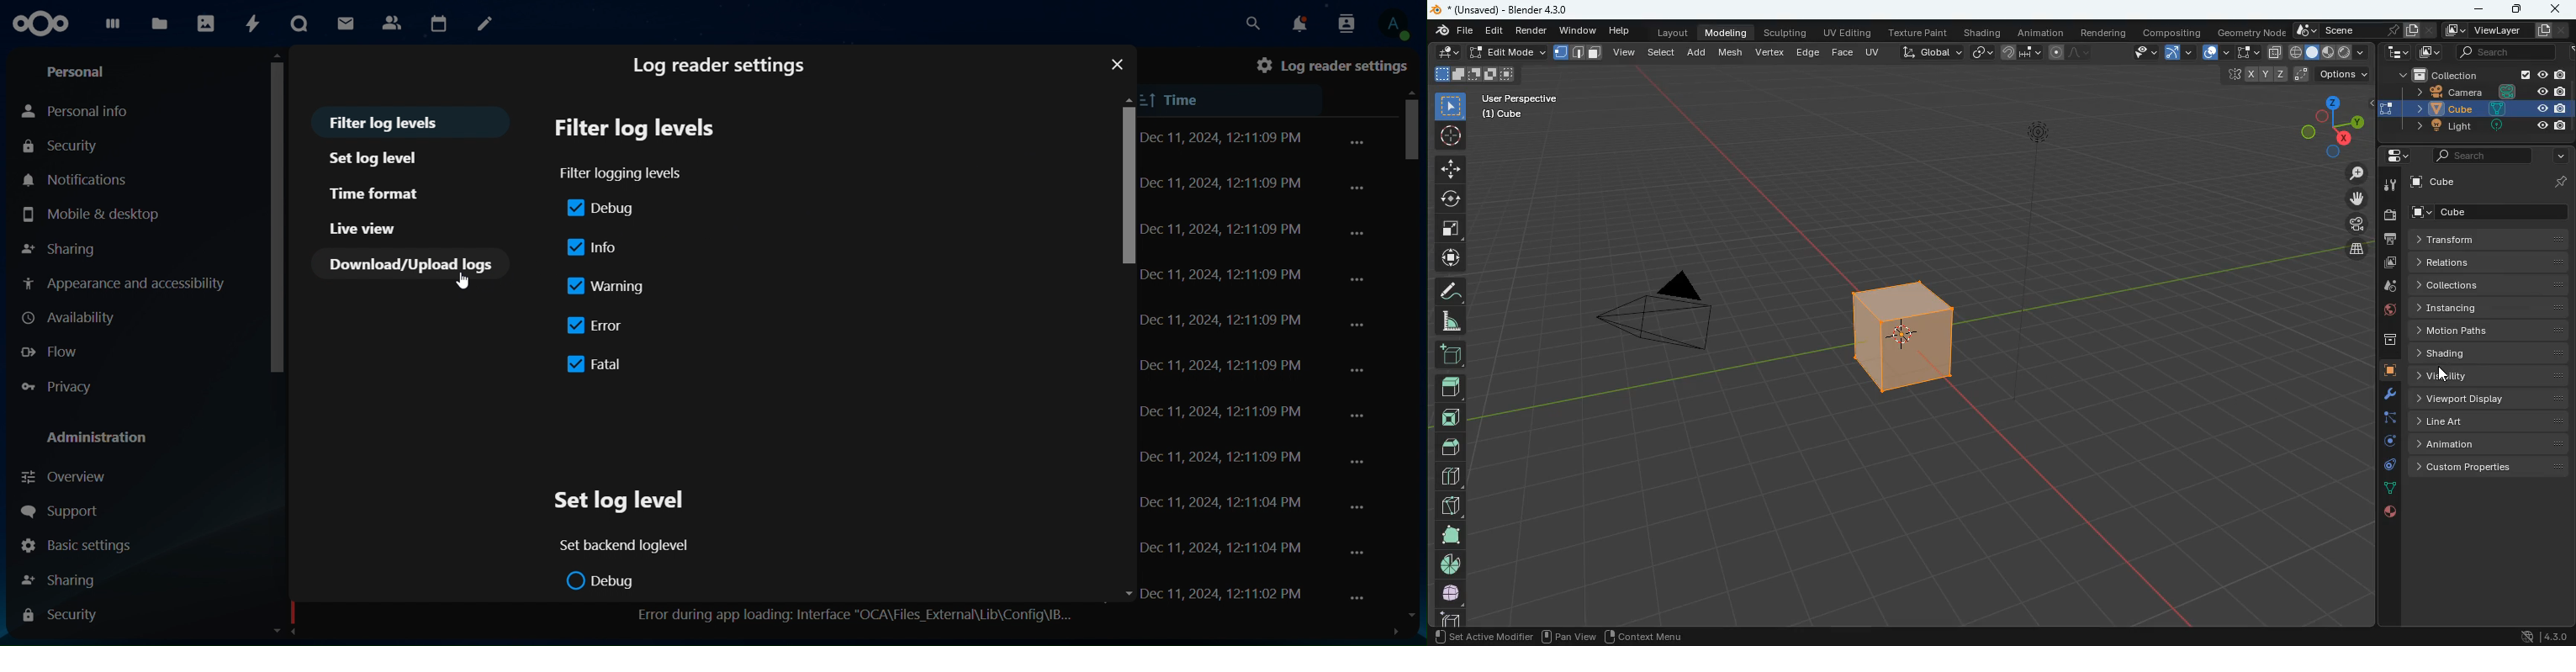 Image resolution: width=2576 pixels, height=672 pixels. What do you see at coordinates (620, 499) in the screenshot?
I see `set log level` at bounding box center [620, 499].